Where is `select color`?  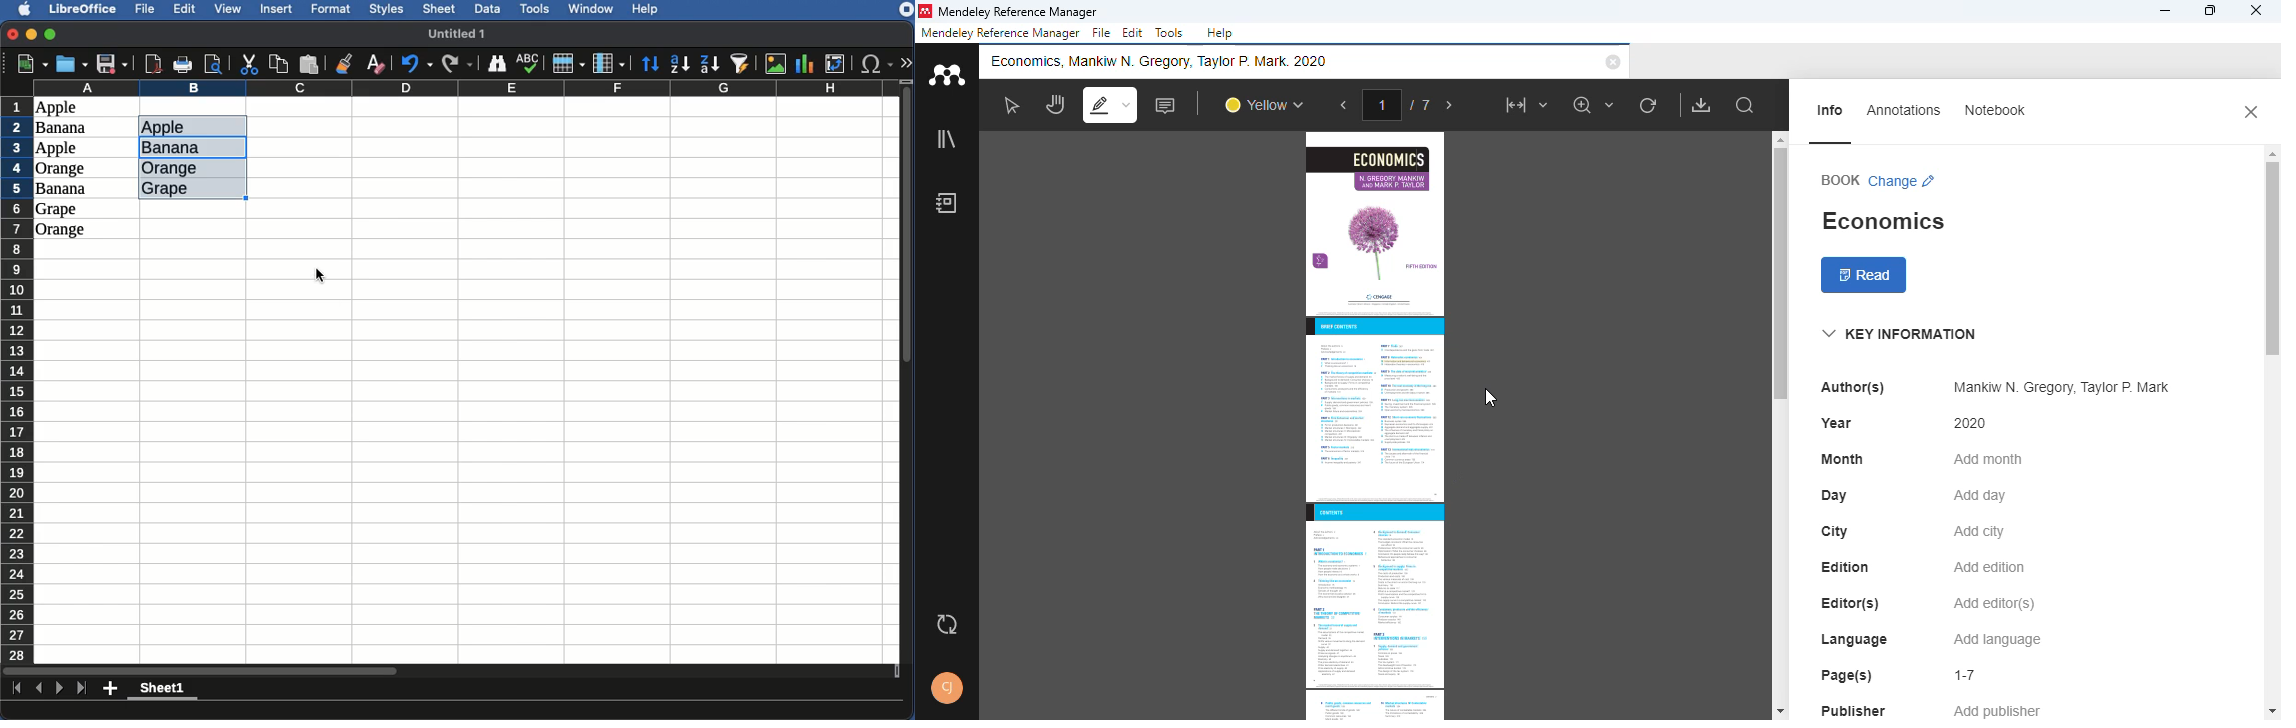
select color is located at coordinates (1263, 106).